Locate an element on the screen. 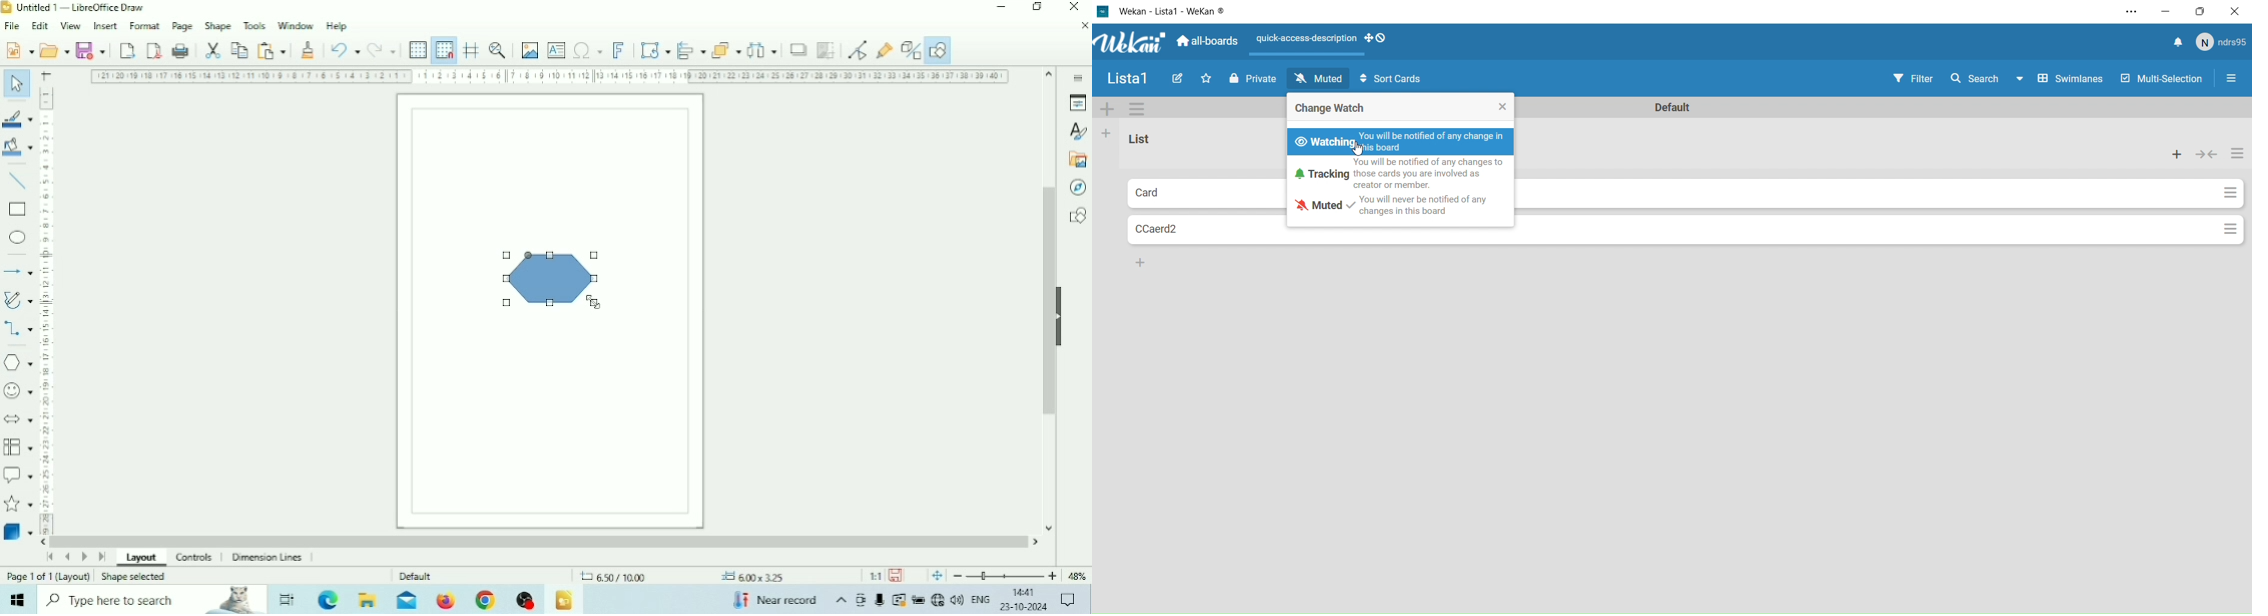 The width and height of the screenshot is (2268, 616). Shapes is located at coordinates (1077, 215).